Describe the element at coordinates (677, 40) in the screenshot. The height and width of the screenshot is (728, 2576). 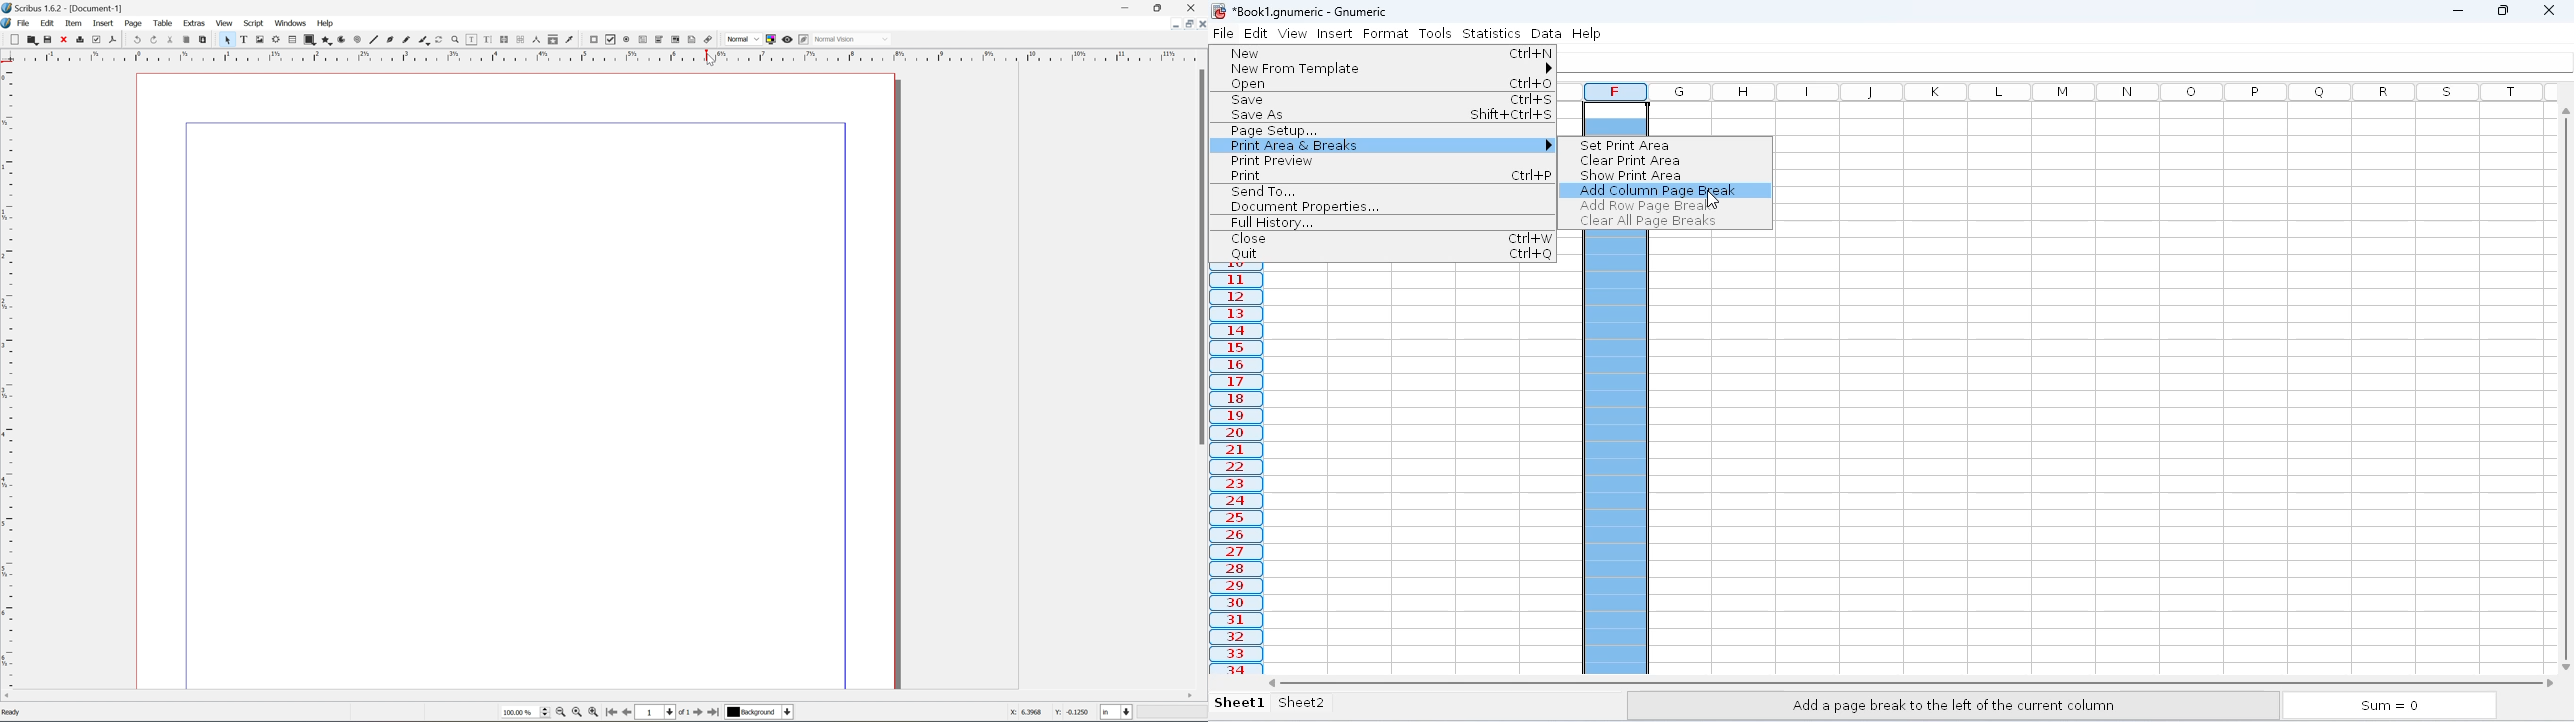
I see `pdf list box` at that location.